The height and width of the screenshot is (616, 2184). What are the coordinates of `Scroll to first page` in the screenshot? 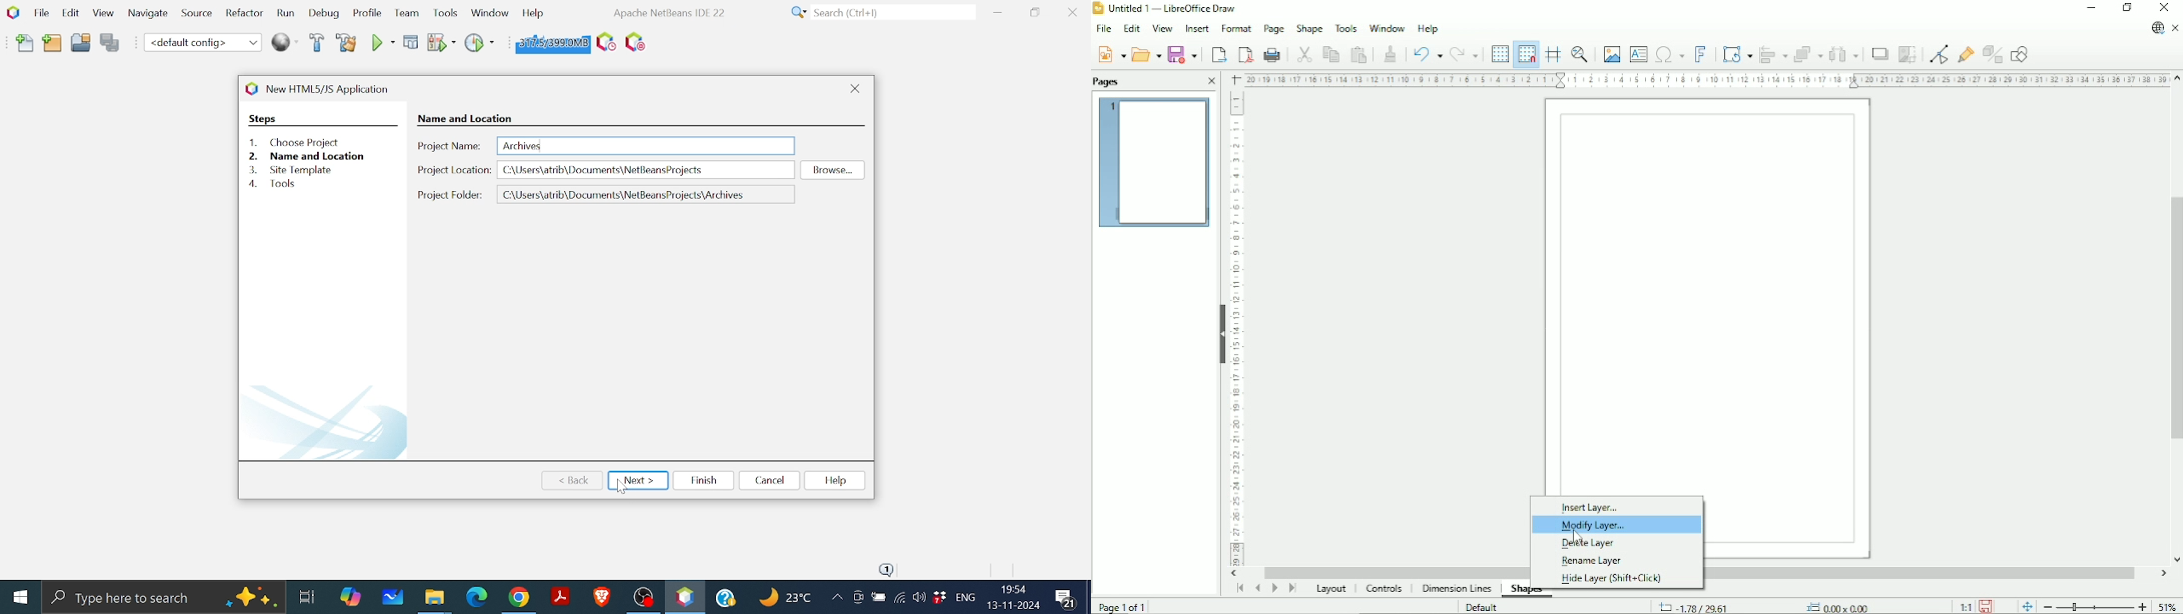 It's located at (1239, 589).